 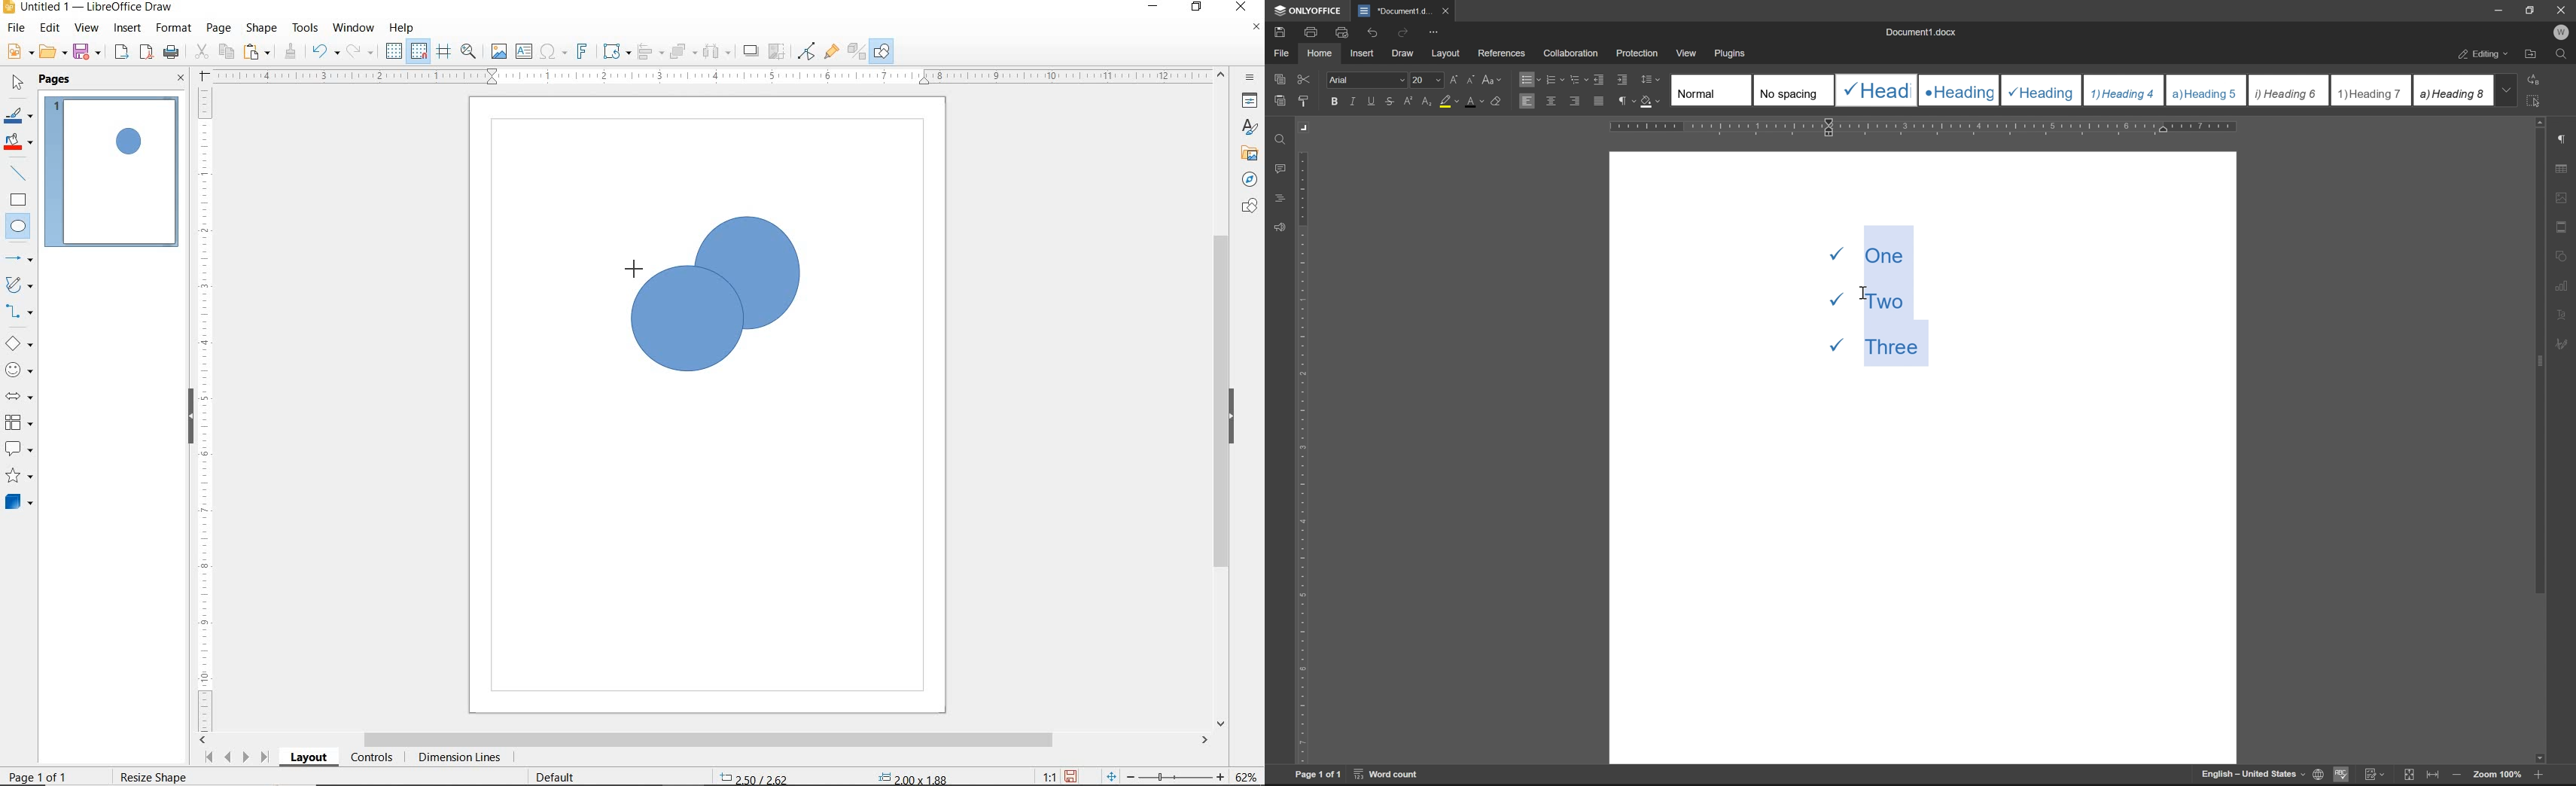 What do you see at coordinates (227, 50) in the screenshot?
I see `COPY` at bounding box center [227, 50].